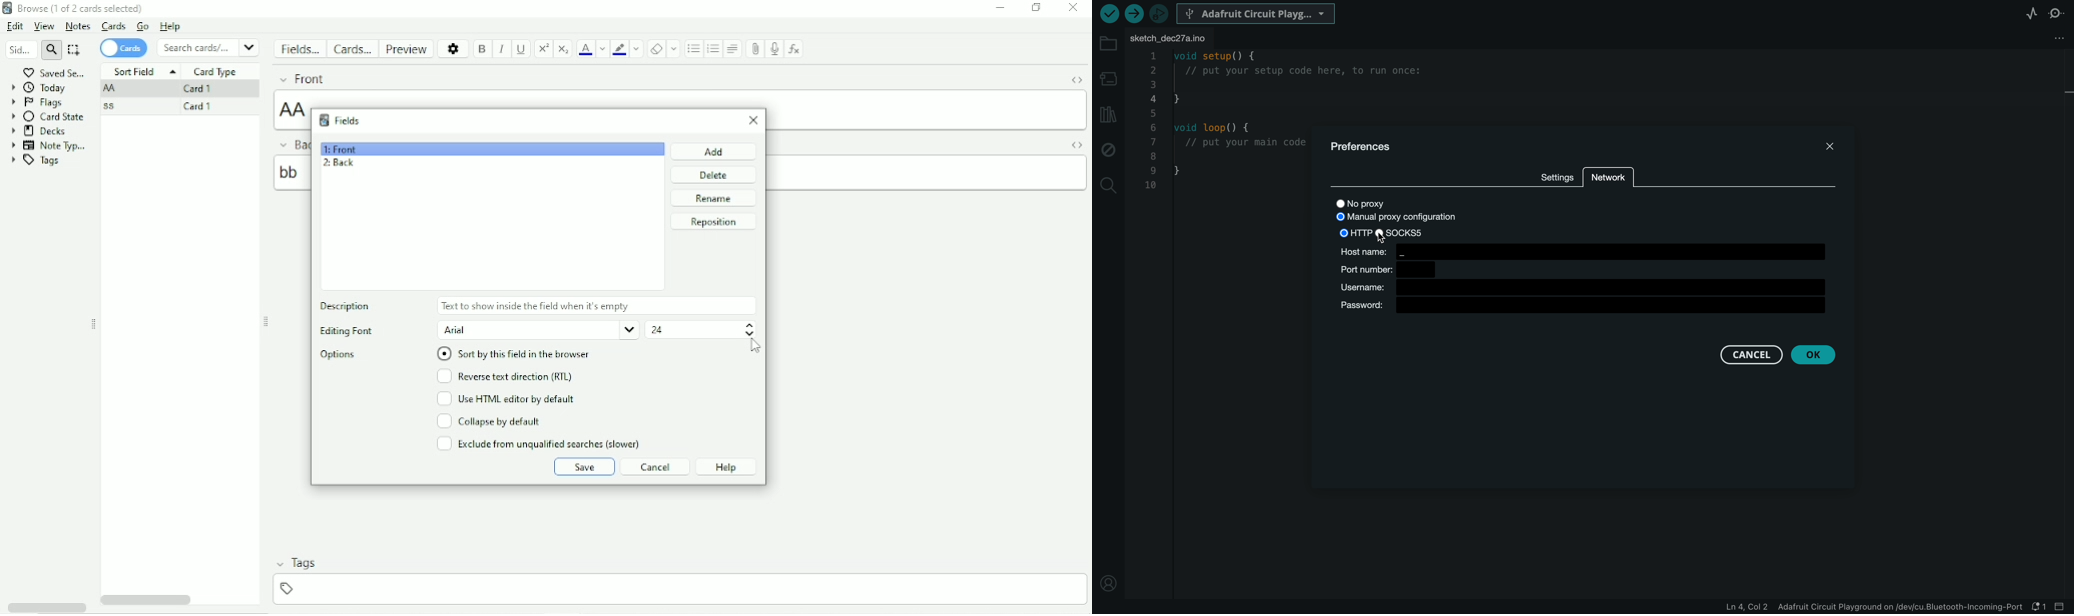 Image resolution: width=2100 pixels, height=616 pixels. Describe the element at coordinates (539, 444) in the screenshot. I see `Exclude from unqualified searches` at that location.